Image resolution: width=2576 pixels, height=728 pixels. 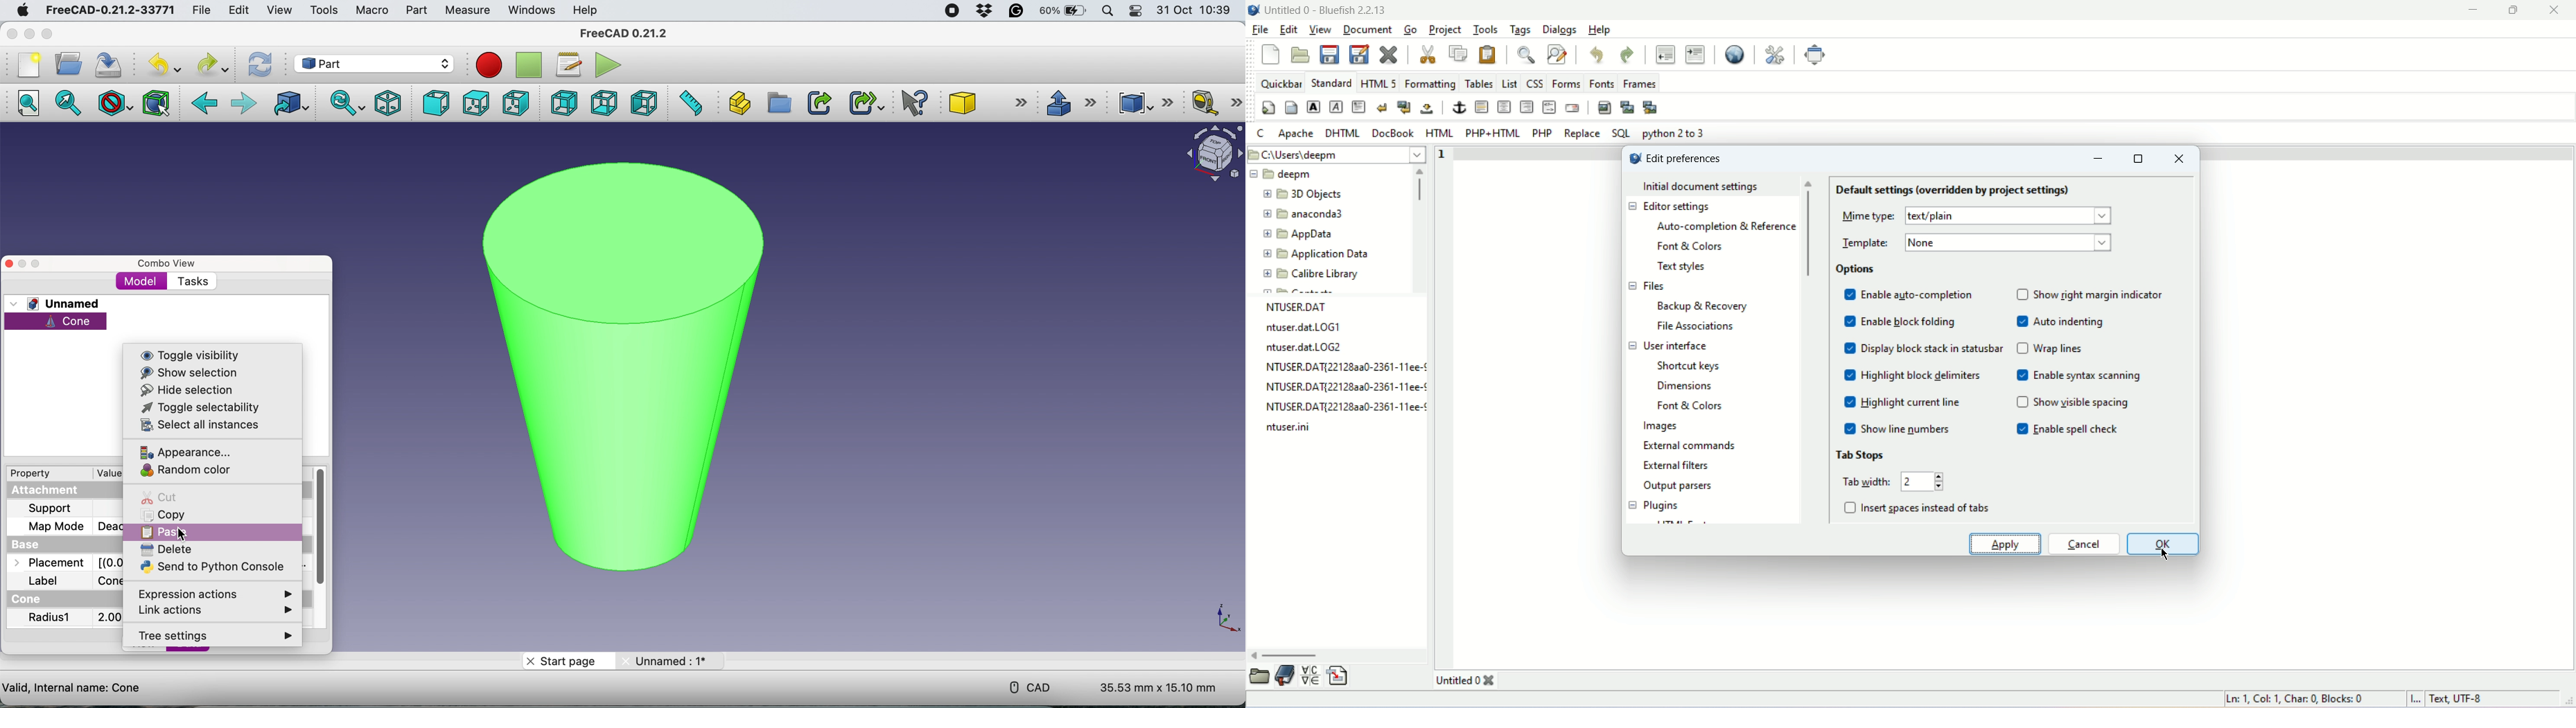 What do you see at coordinates (1645, 286) in the screenshot?
I see `files` at bounding box center [1645, 286].